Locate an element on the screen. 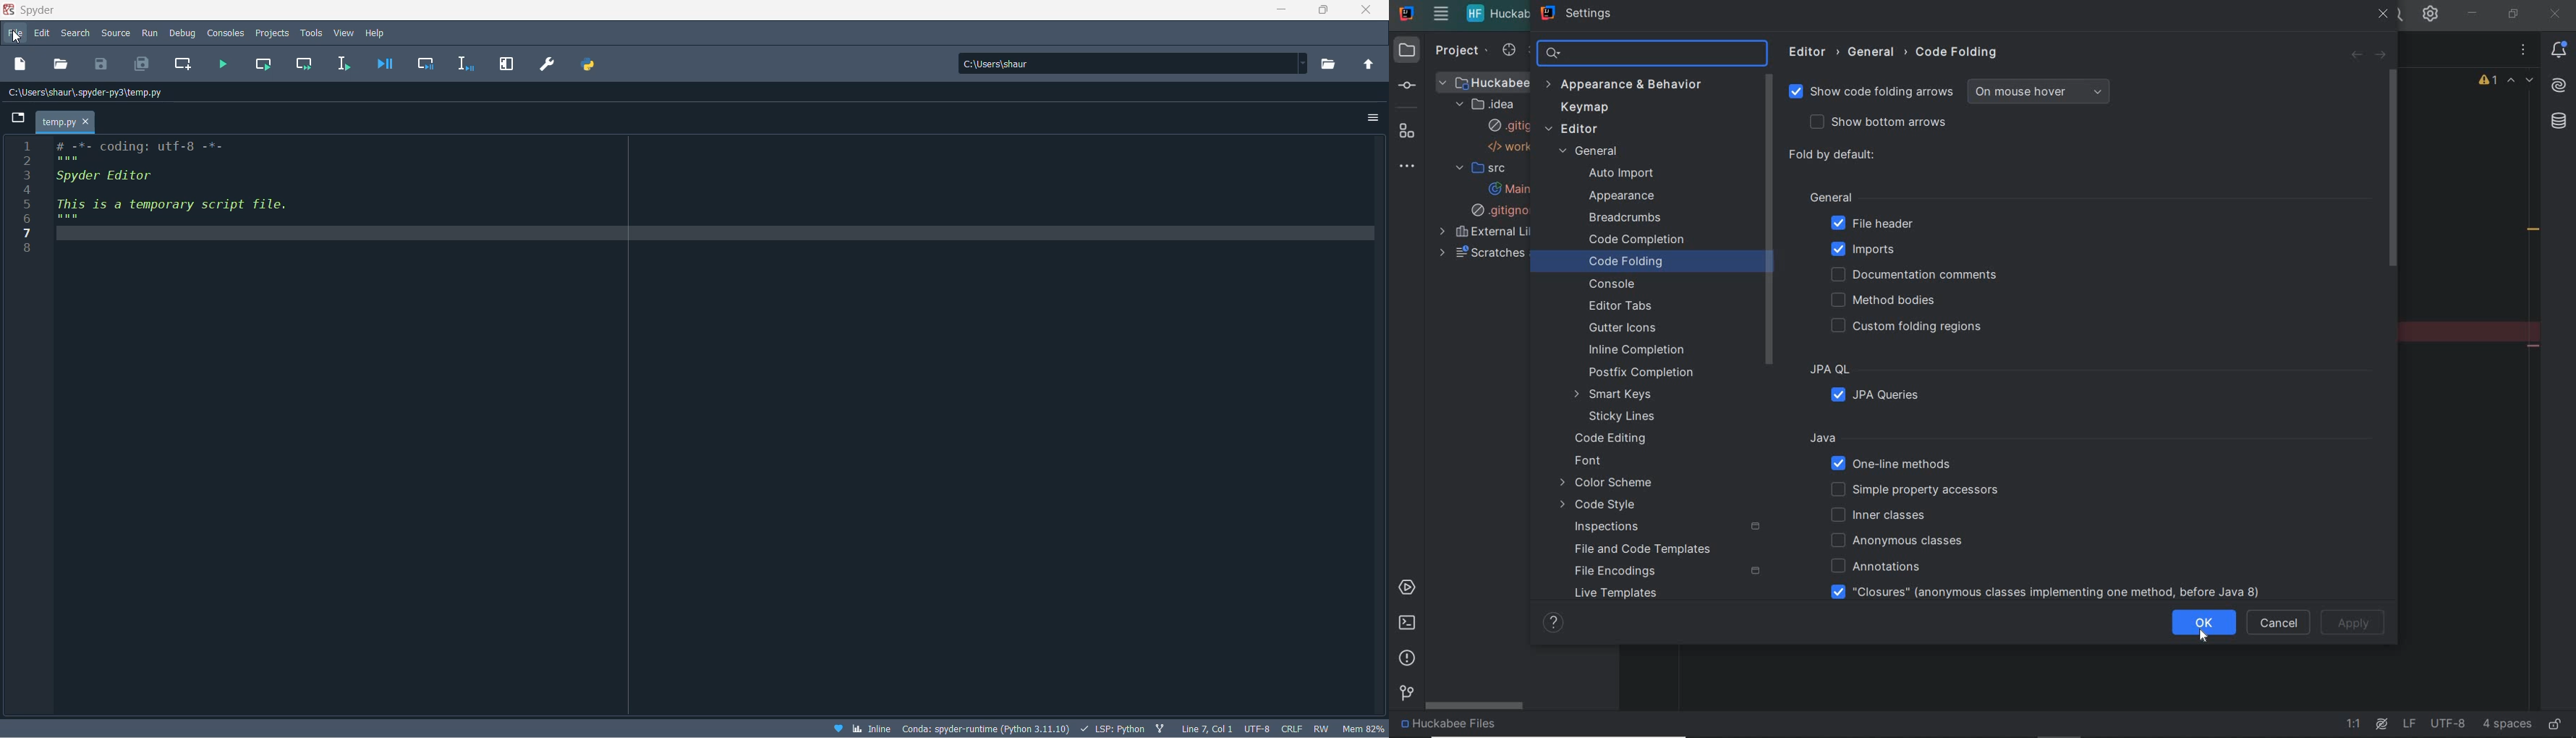  create new cell is located at coordinates (184, 63).